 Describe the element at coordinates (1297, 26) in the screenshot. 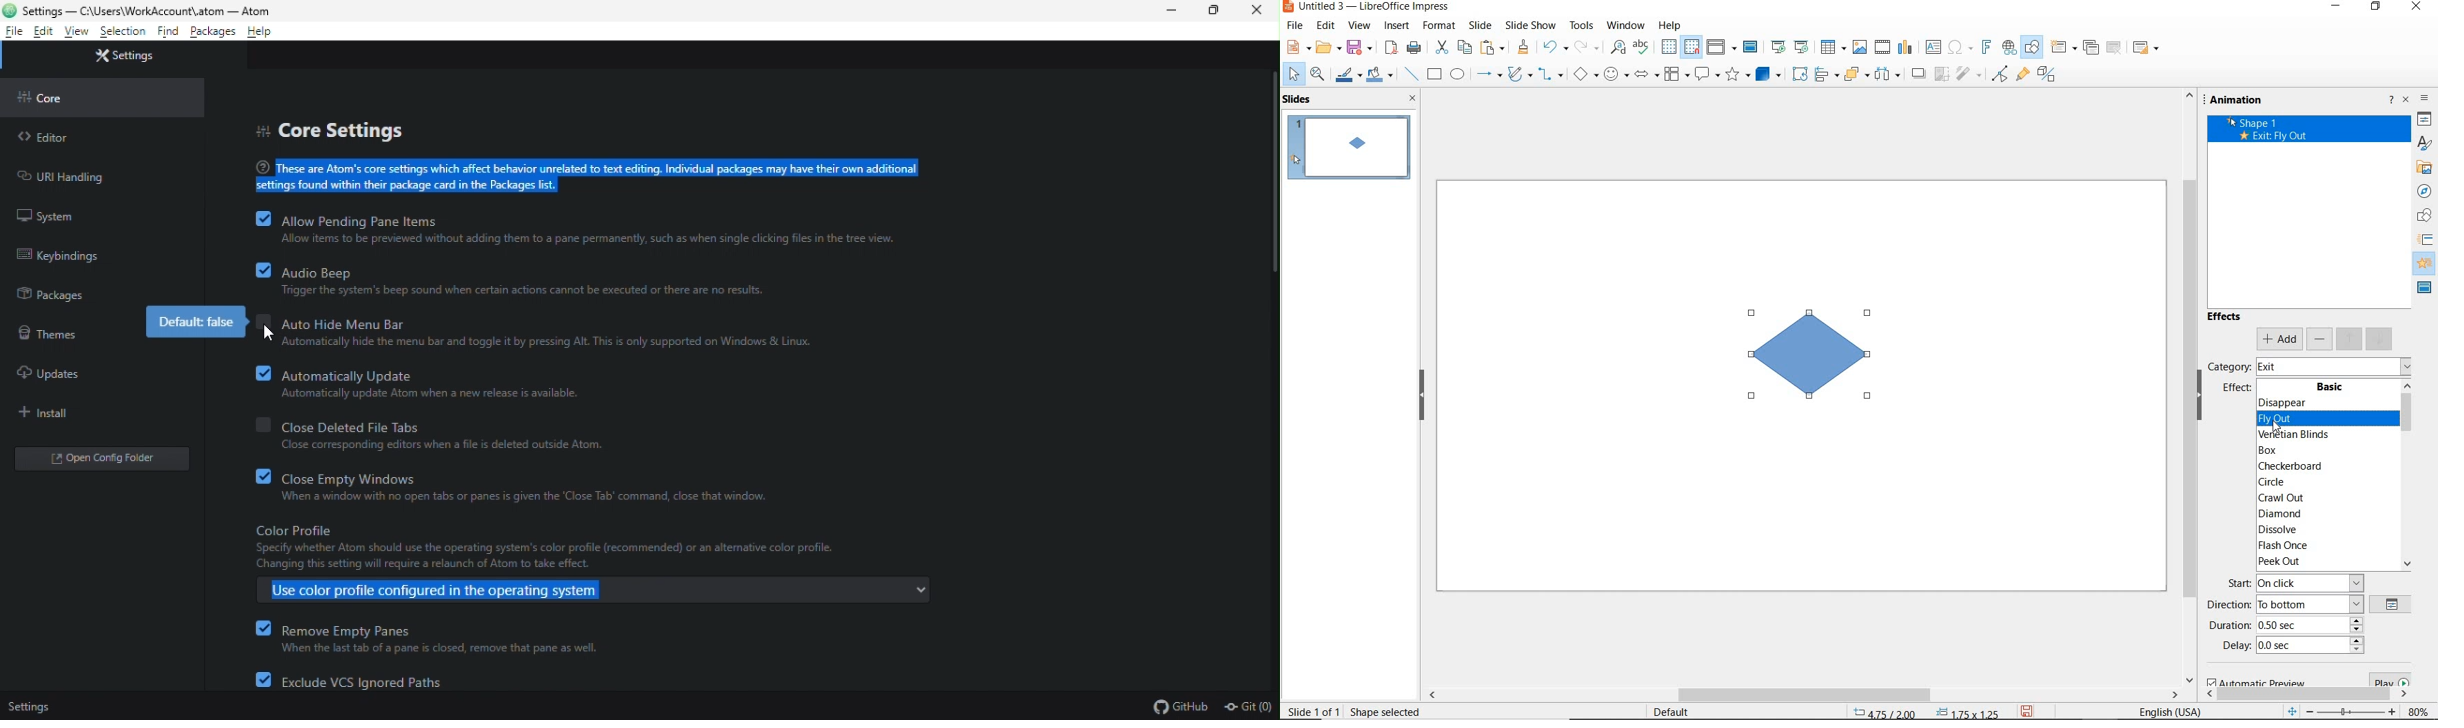

I see `file` at that location.